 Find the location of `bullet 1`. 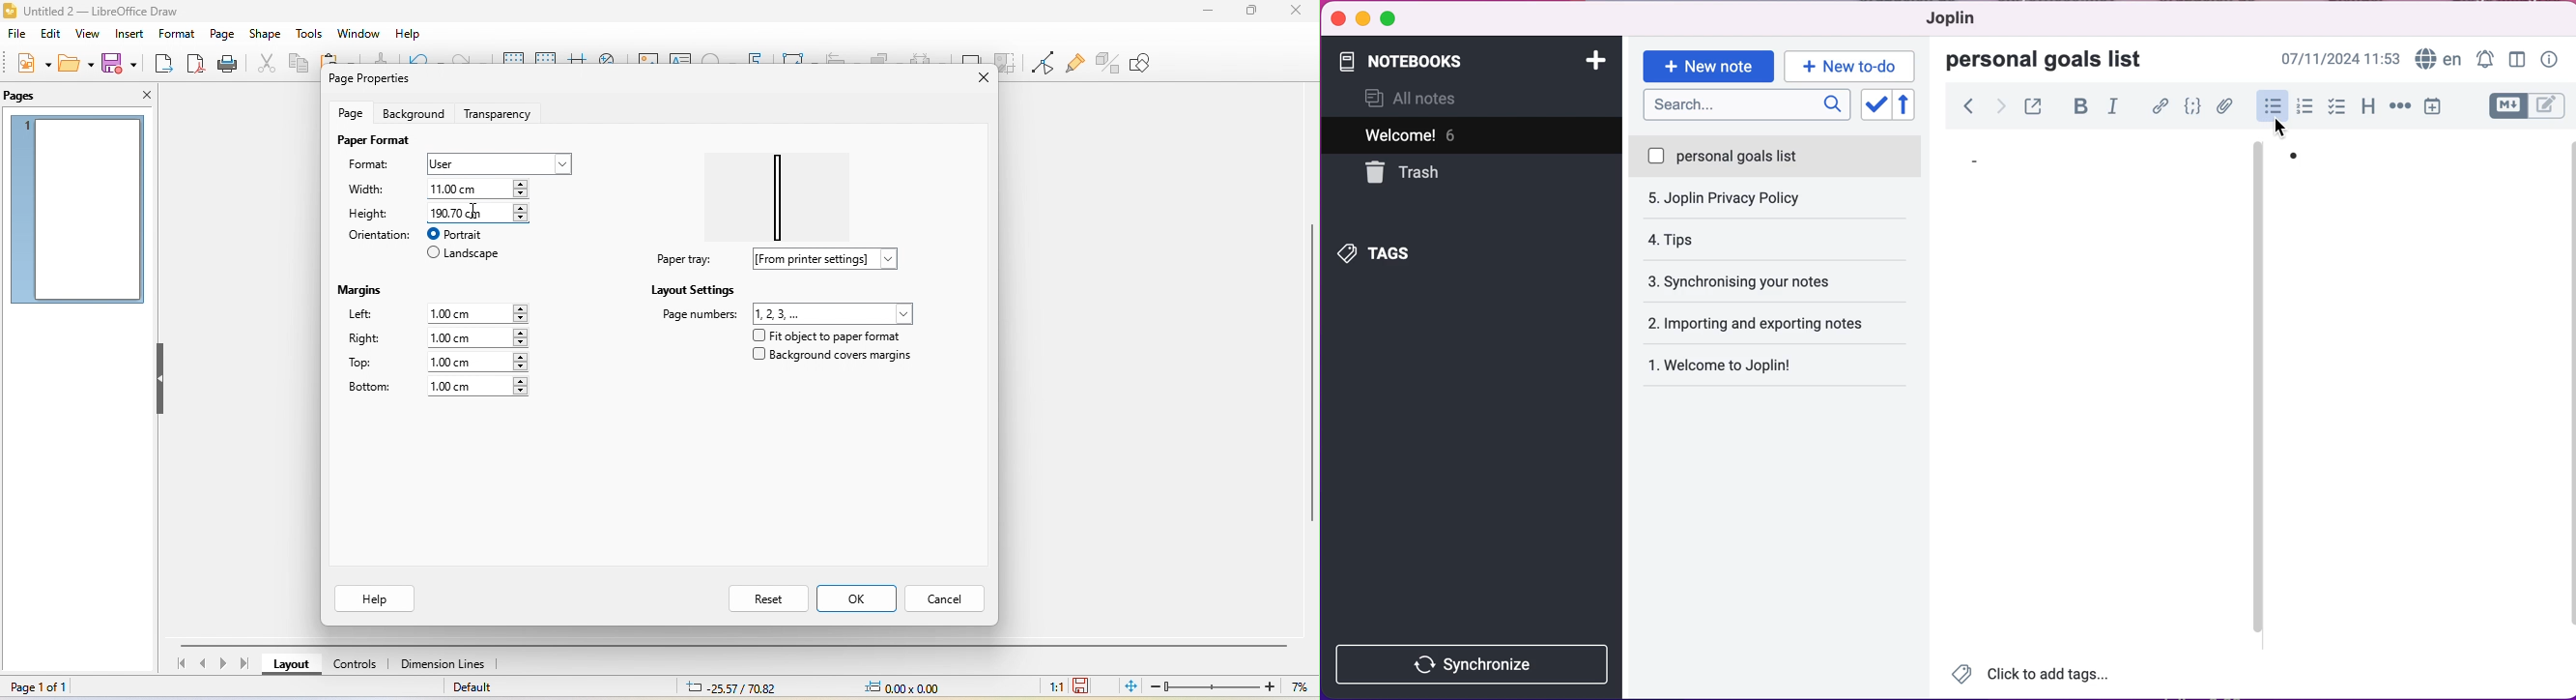

bullet 1 is located at coordinates (2309, 156).